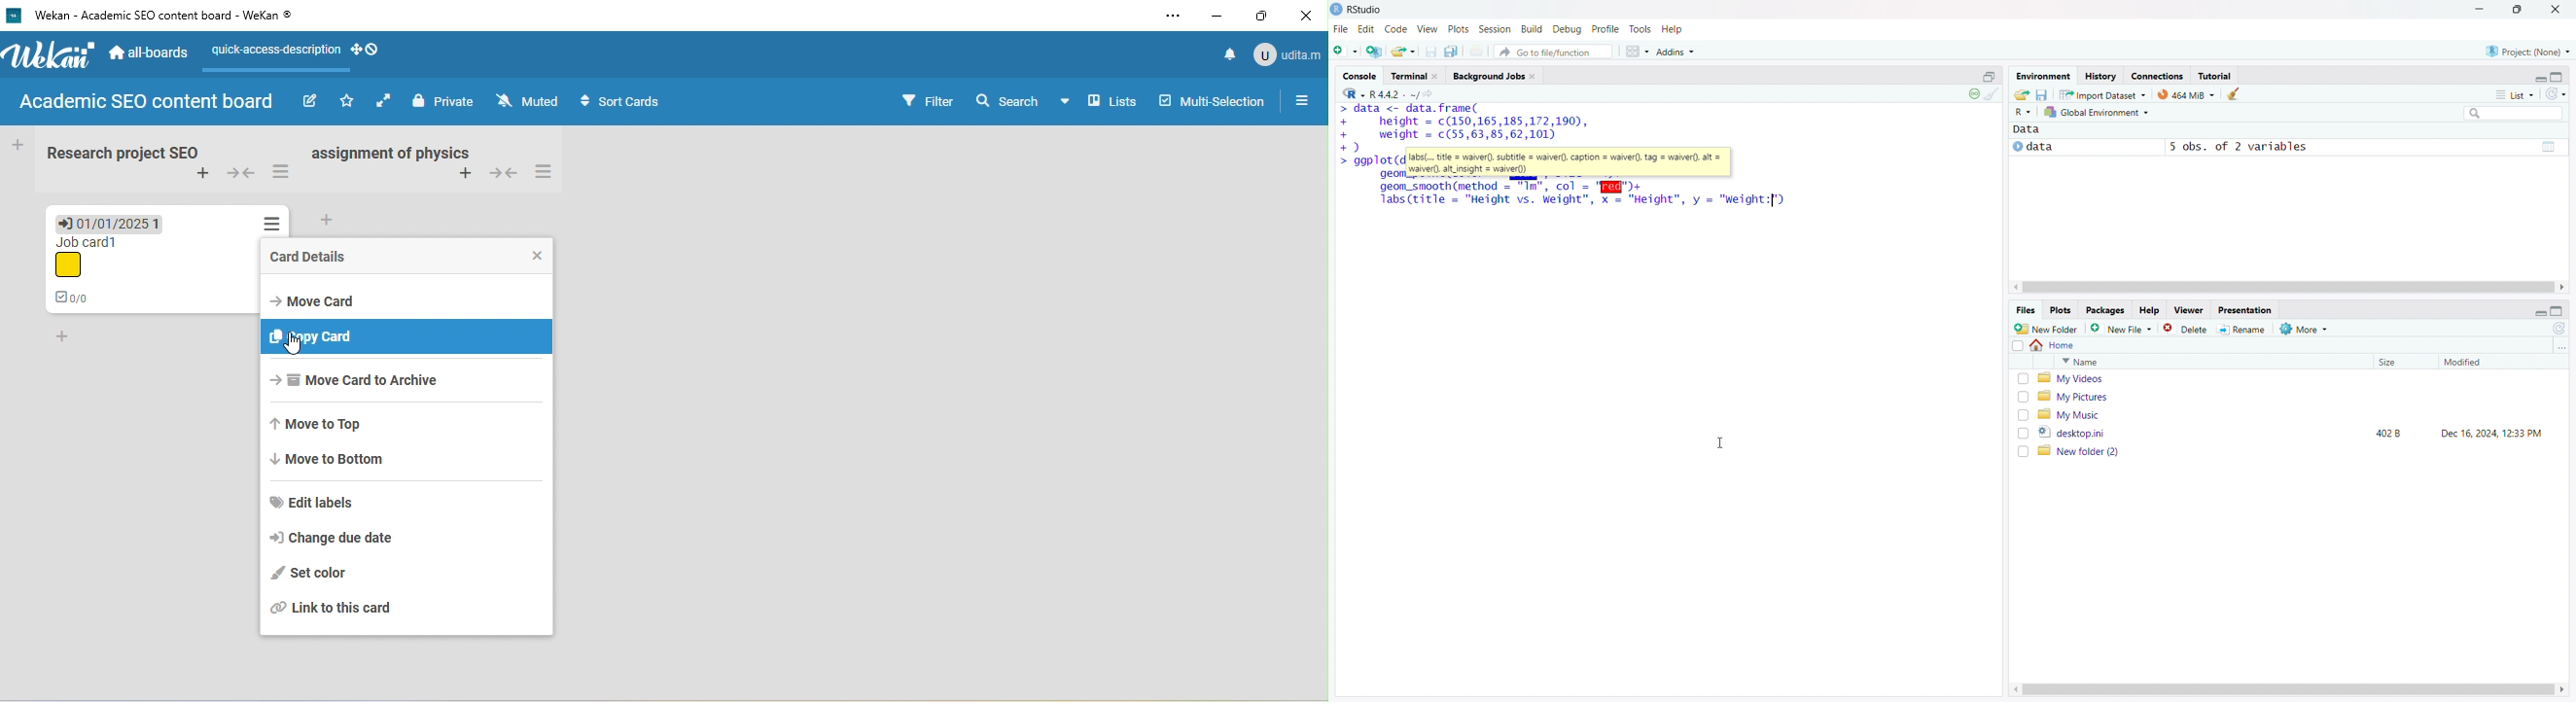 The height and width of the screenshot is (728, 2576). What do you see at coordinates (1216, 102) in the screenshot?
I see `multi selection` at bounding box center [1216, 102].